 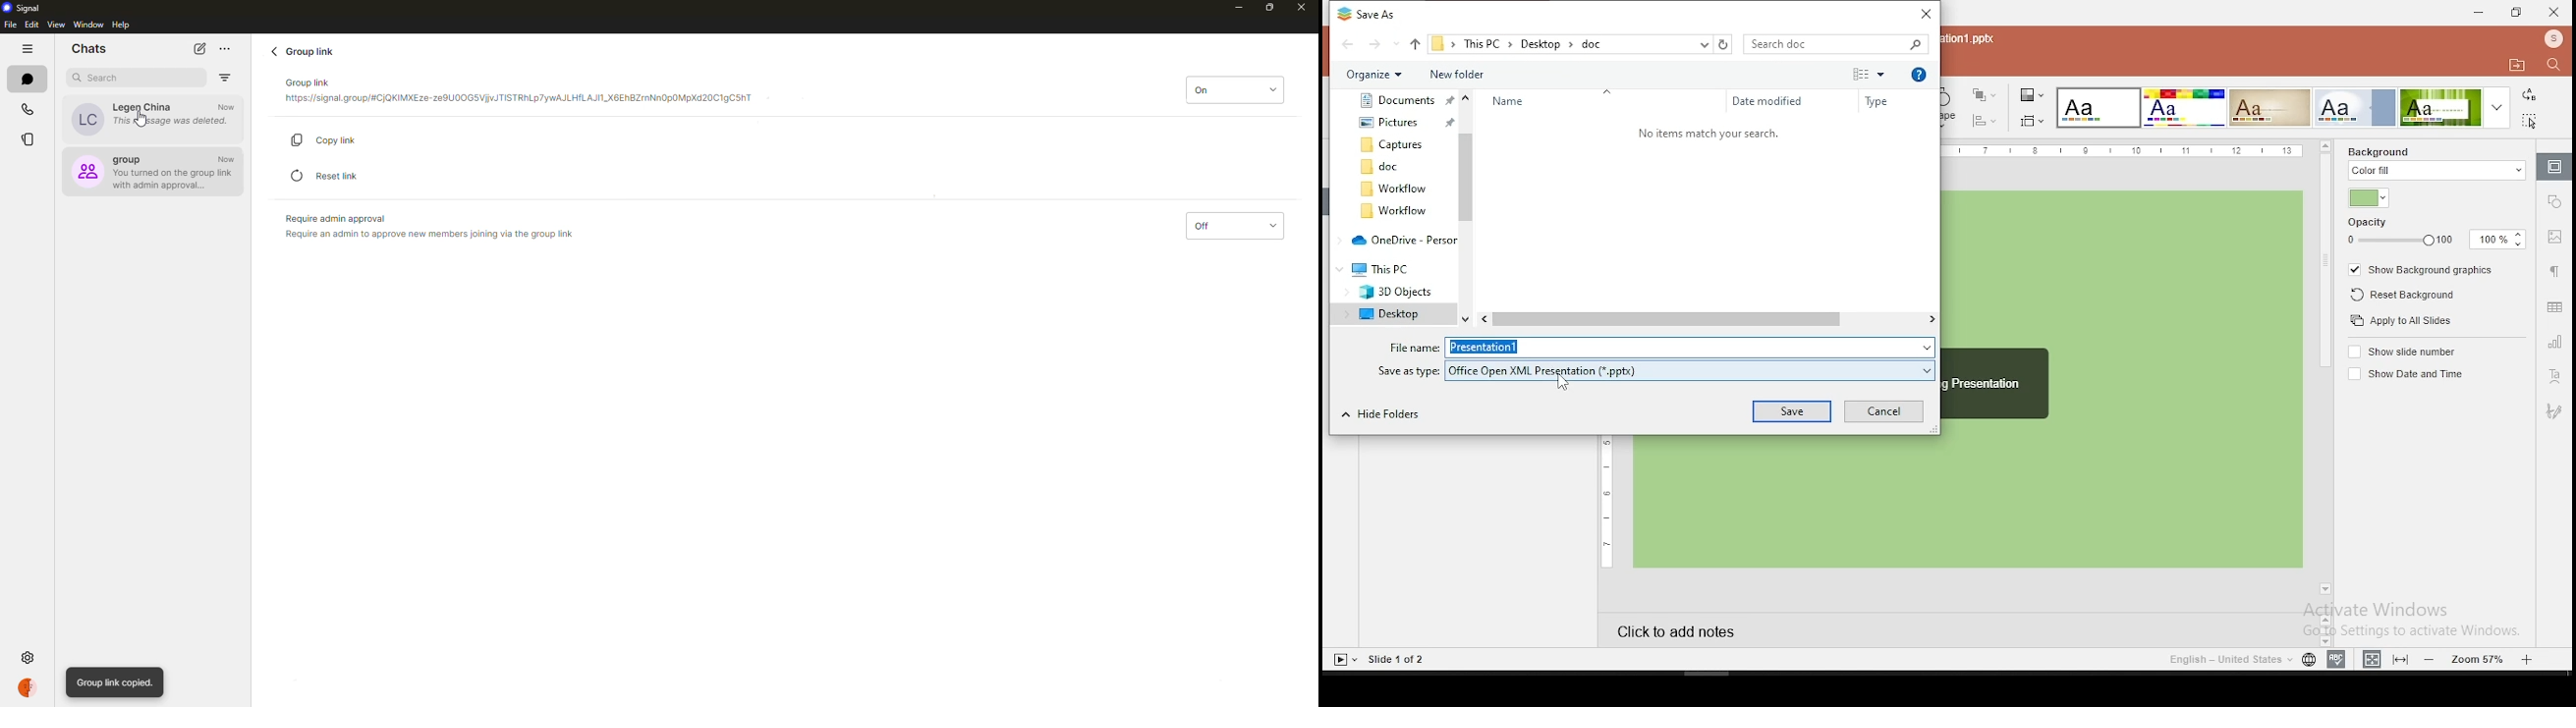 What do you see at coordinates (2442, 108) in the screenshot?
I see `select color theme` at bounding box center [2442, 108].